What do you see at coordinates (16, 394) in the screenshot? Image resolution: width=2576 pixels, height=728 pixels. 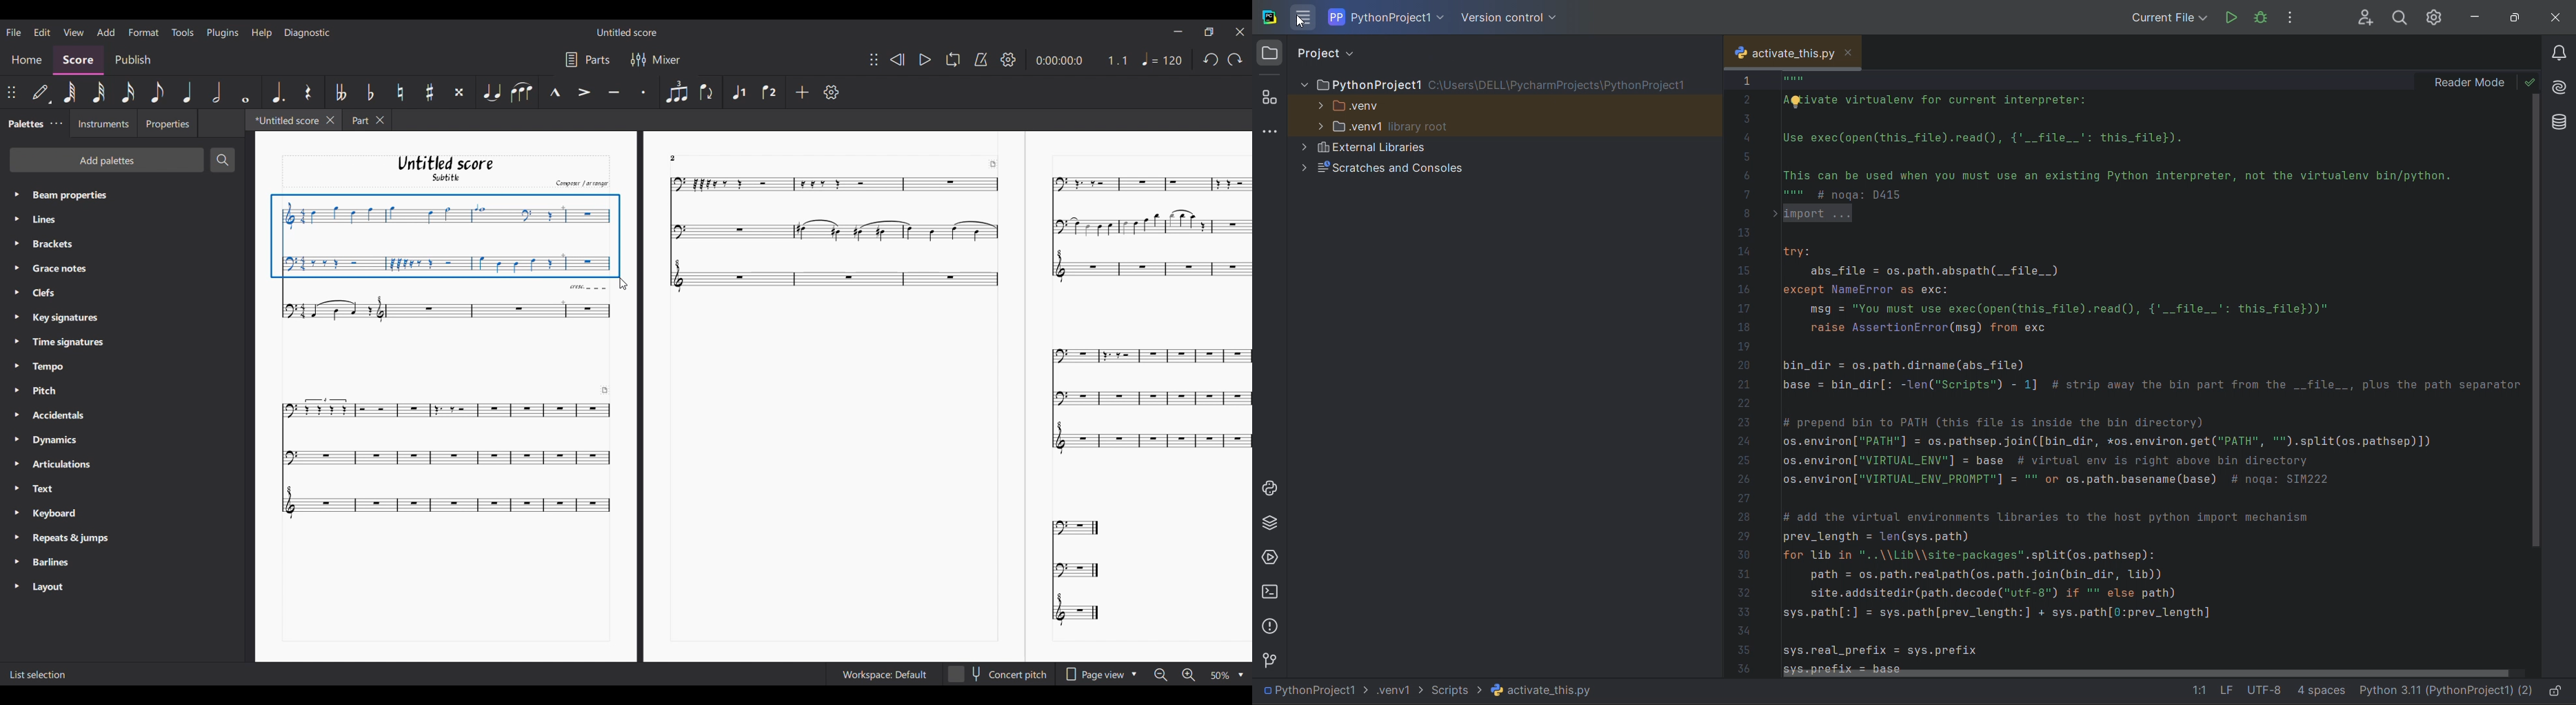 I see `` at bounding box center [16, 394].